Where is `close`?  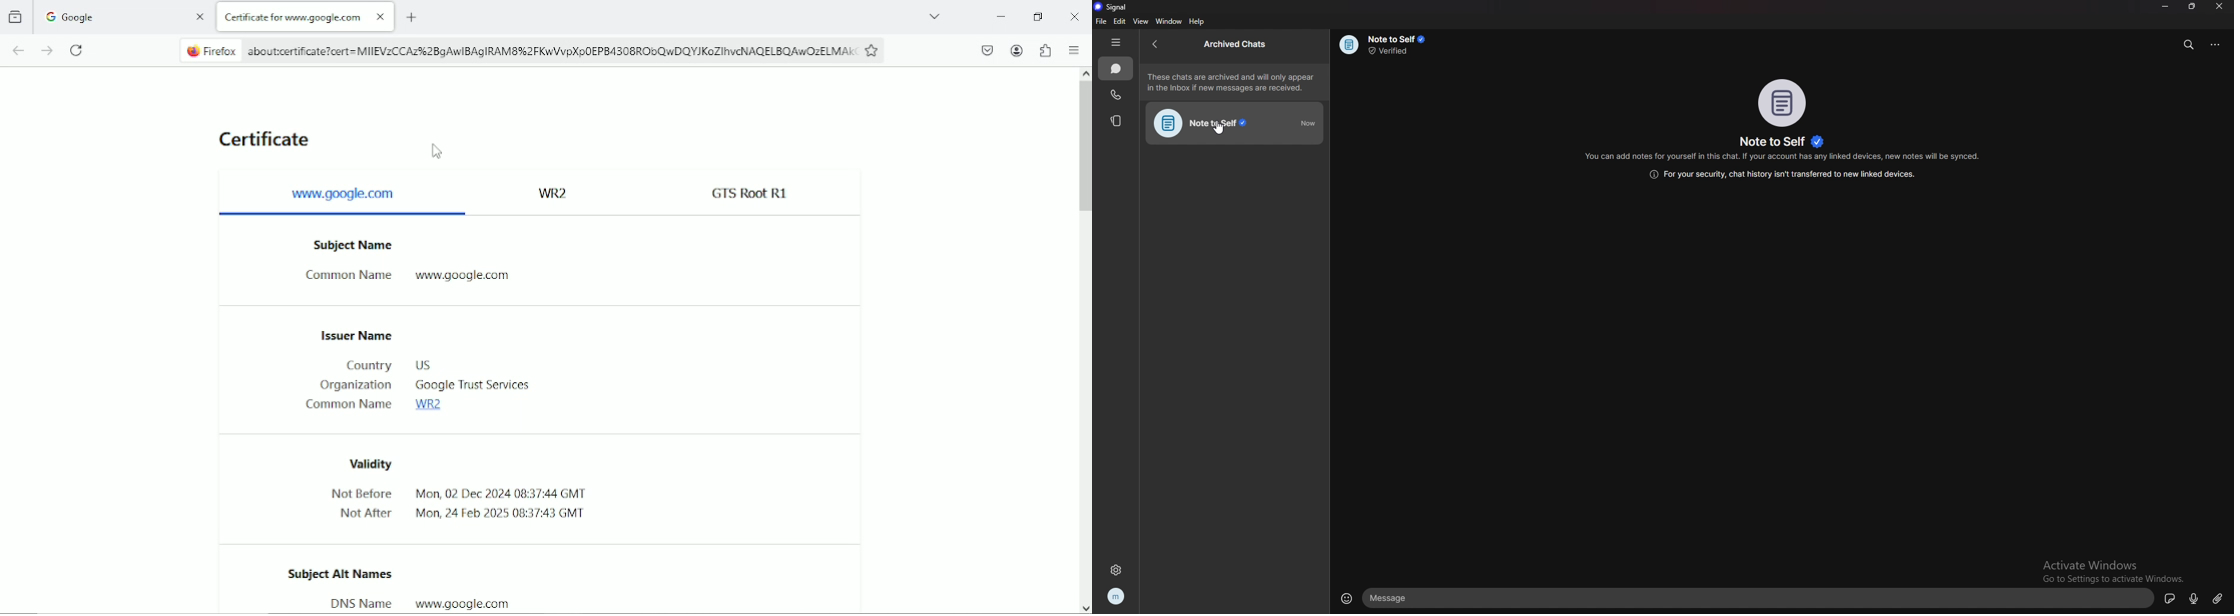
close is located at coordinates (2221, 6).